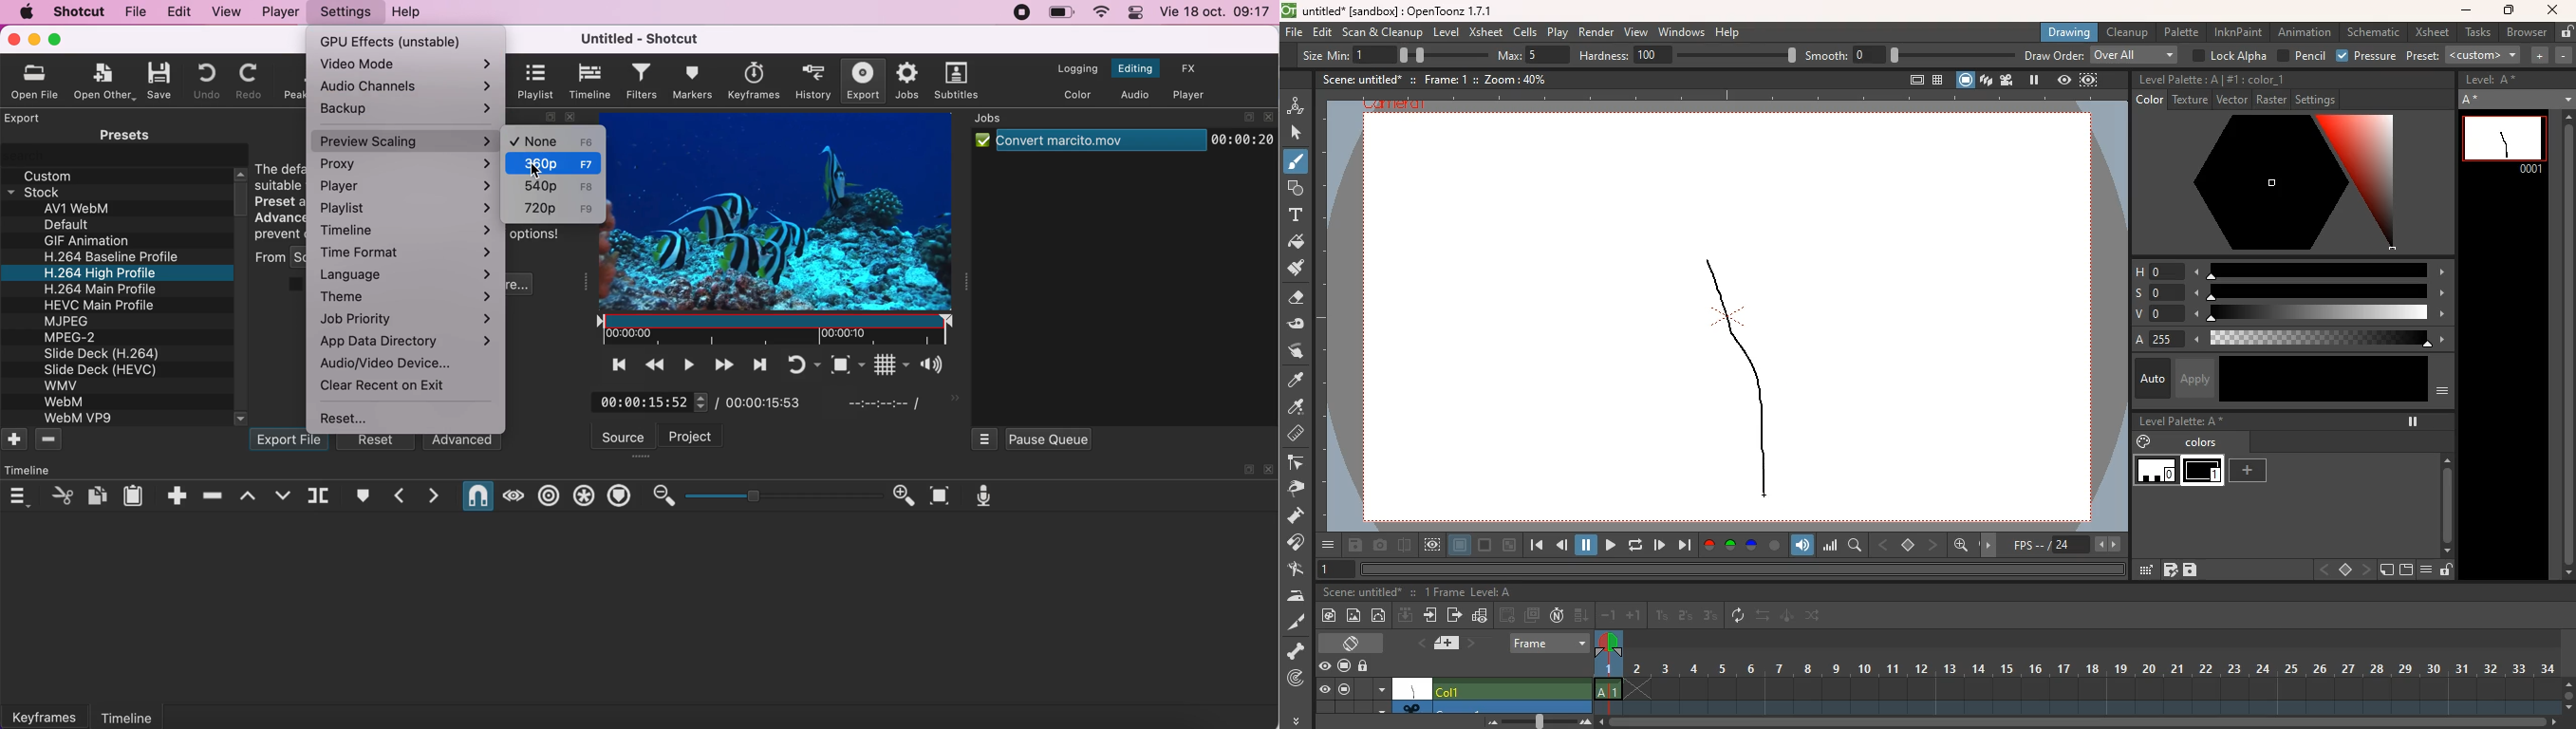 This screenshot has height=756, width=2576. Describe the element at coordinates (379, 442) in the screenshot. I see `reset` at that location.